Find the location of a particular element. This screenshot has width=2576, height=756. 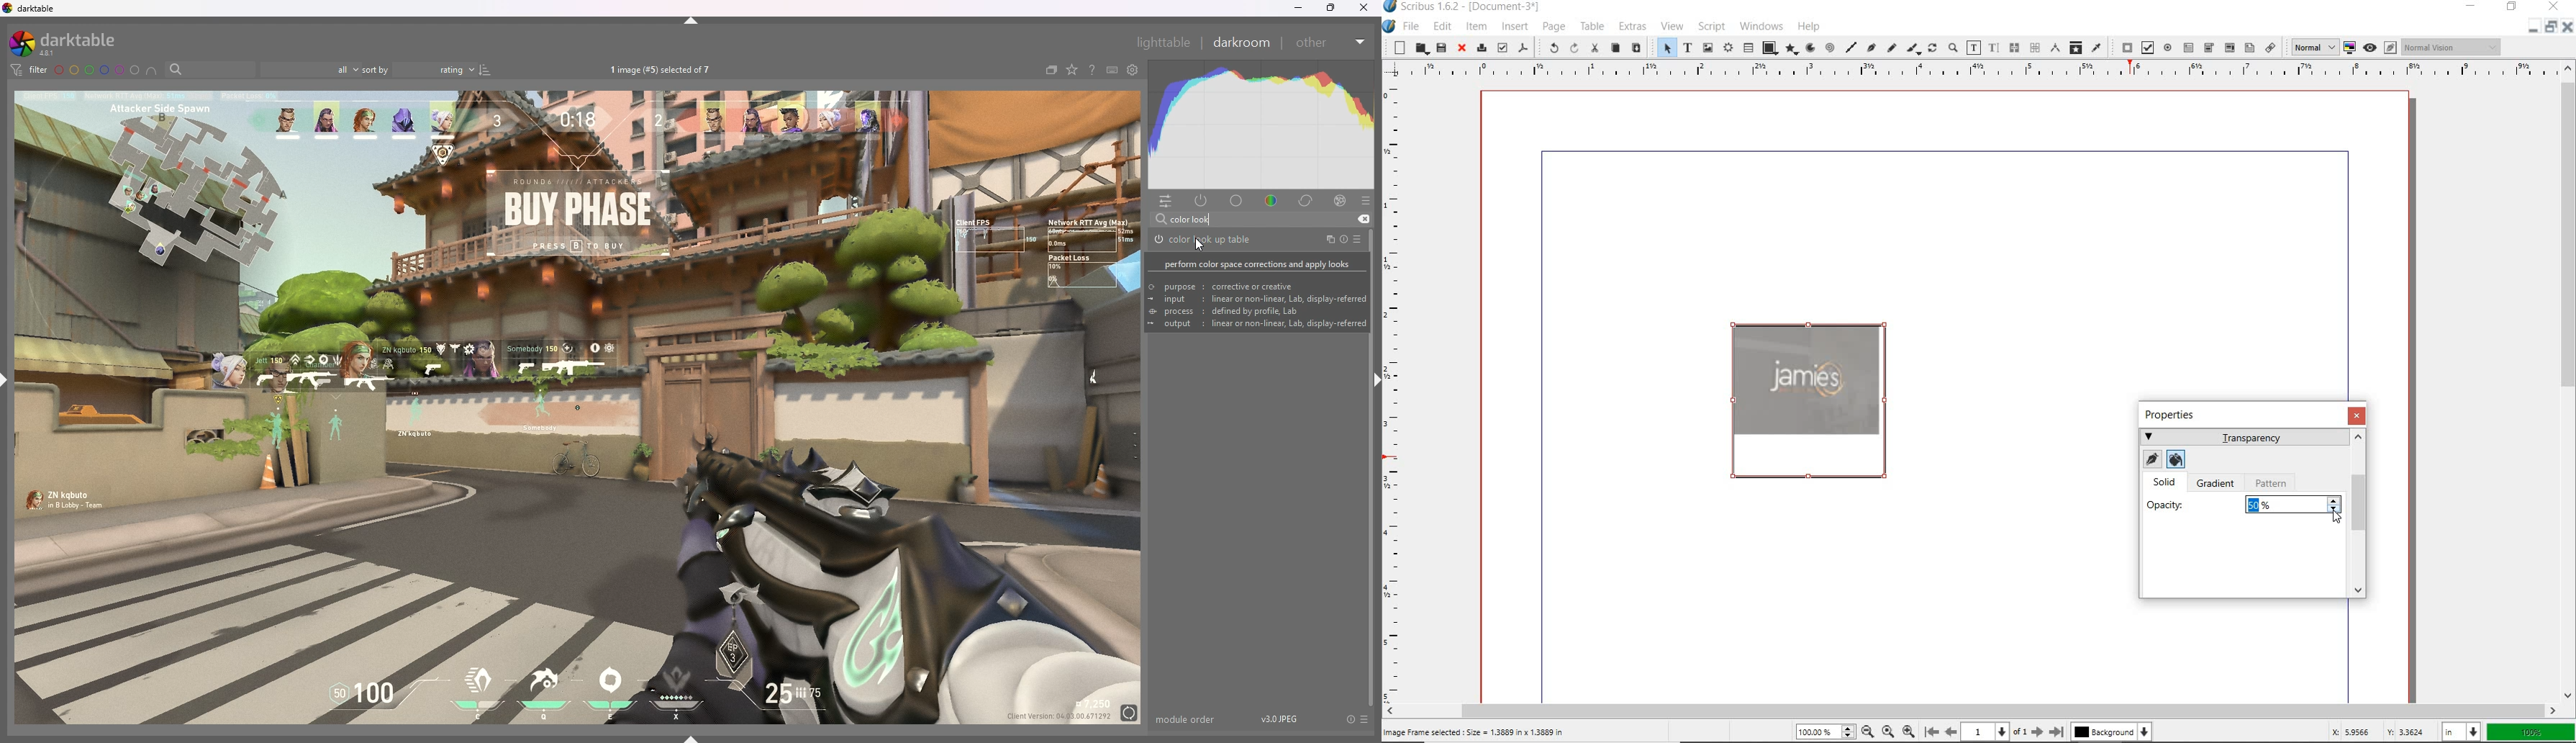

scroll bar is located at coordinates (1373, 469).